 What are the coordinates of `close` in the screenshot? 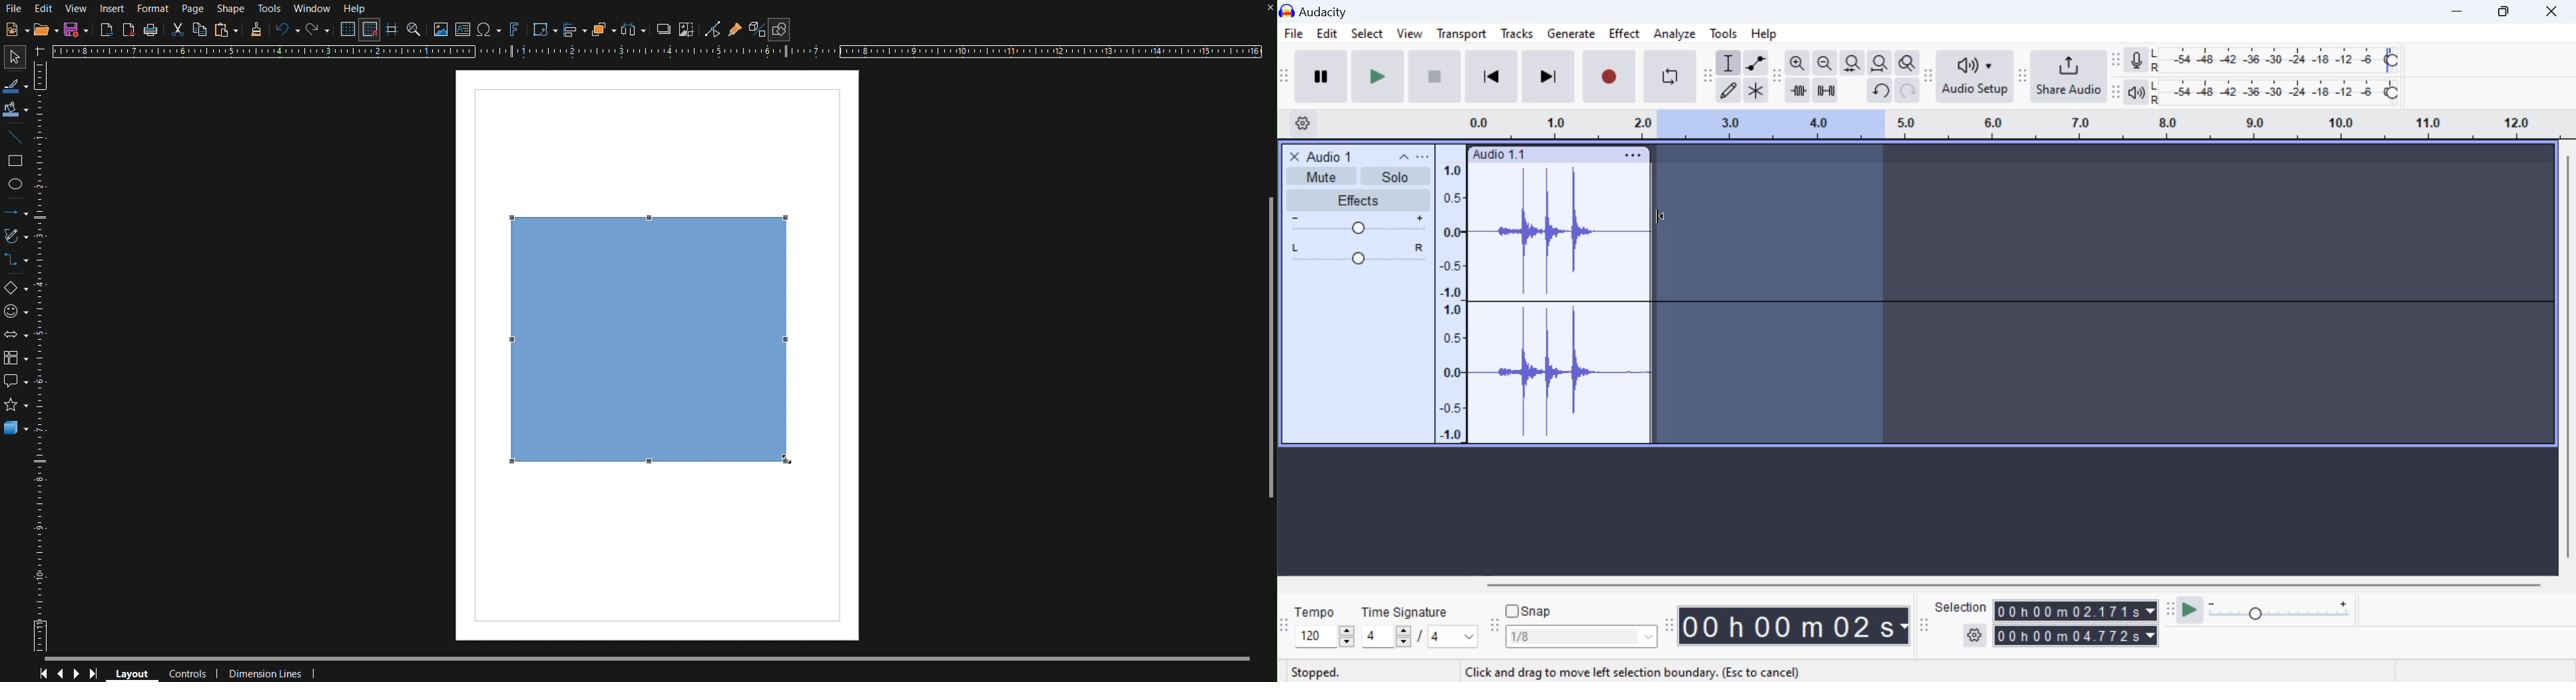 It's located at (1268, 11).